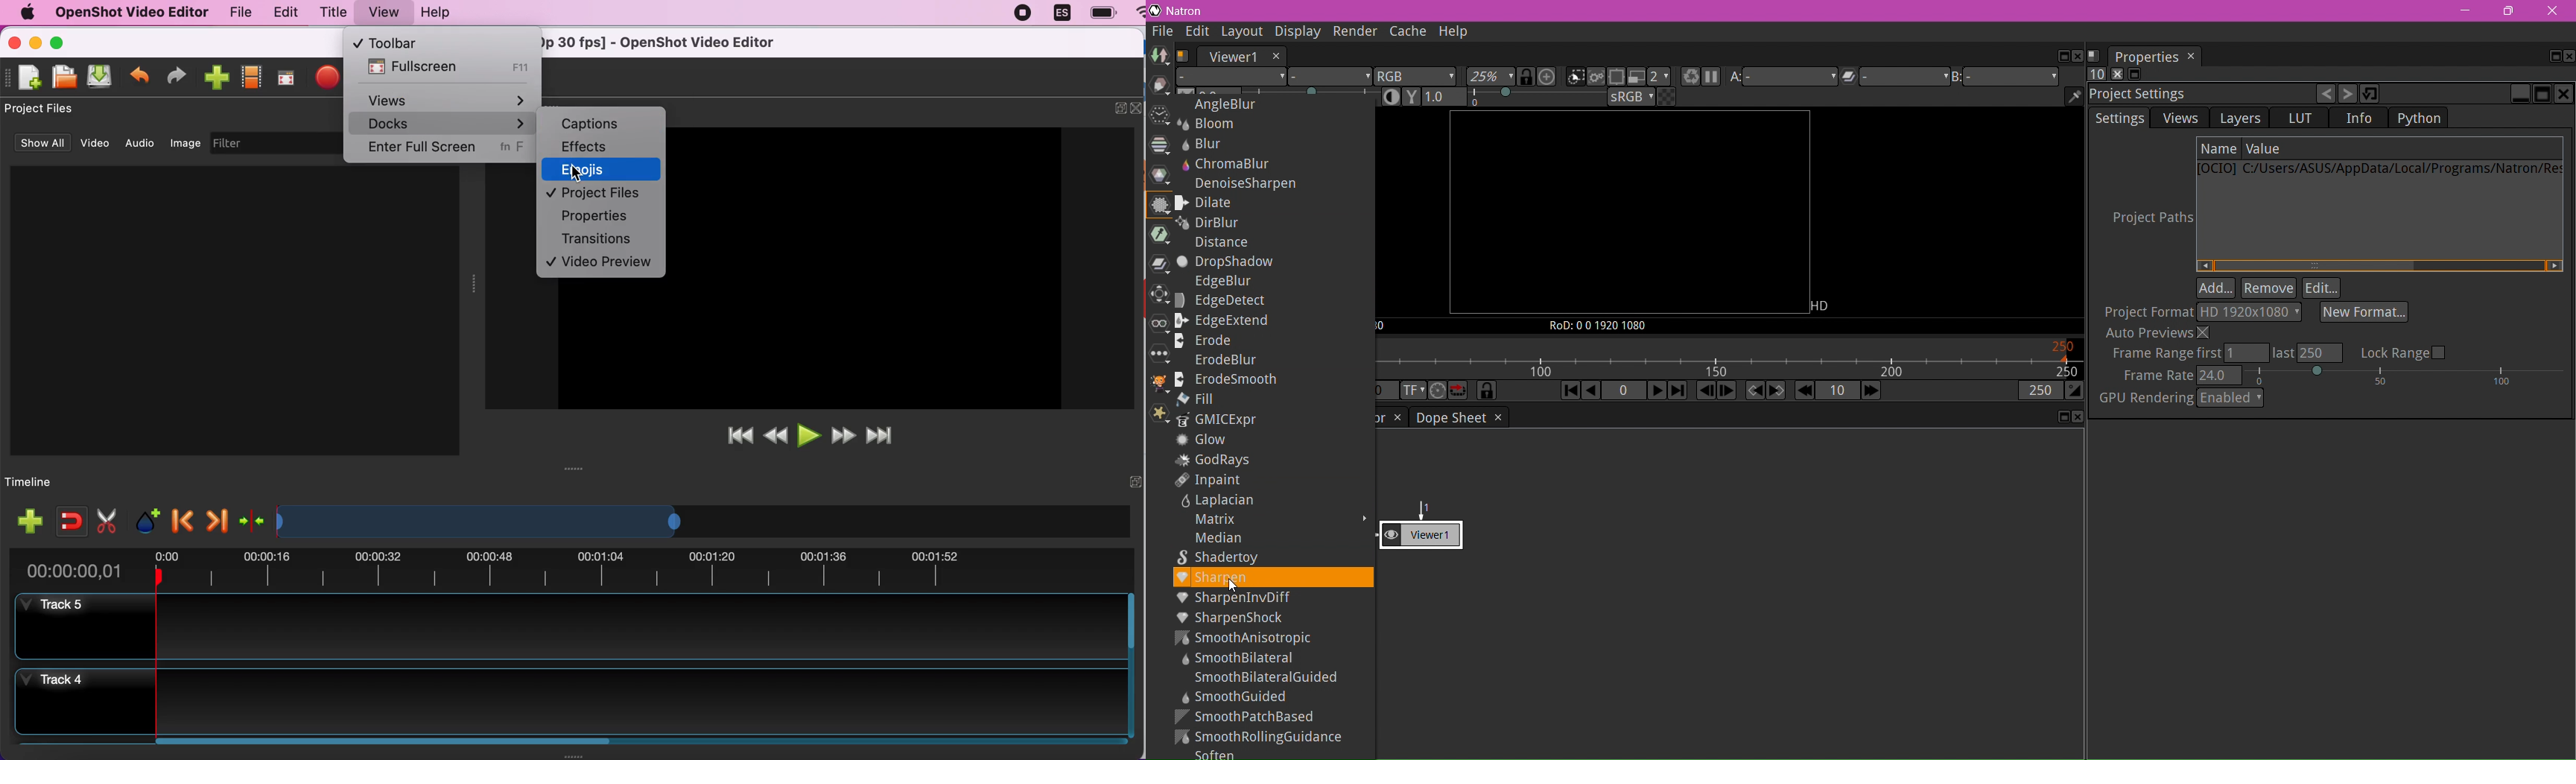  What do you see at coordinates (671, 41) in the screenshot?
I see `* Untitled Project [HD 720p 30 fps] - OpenShot Video Editor` at bounding box center [671, 41].